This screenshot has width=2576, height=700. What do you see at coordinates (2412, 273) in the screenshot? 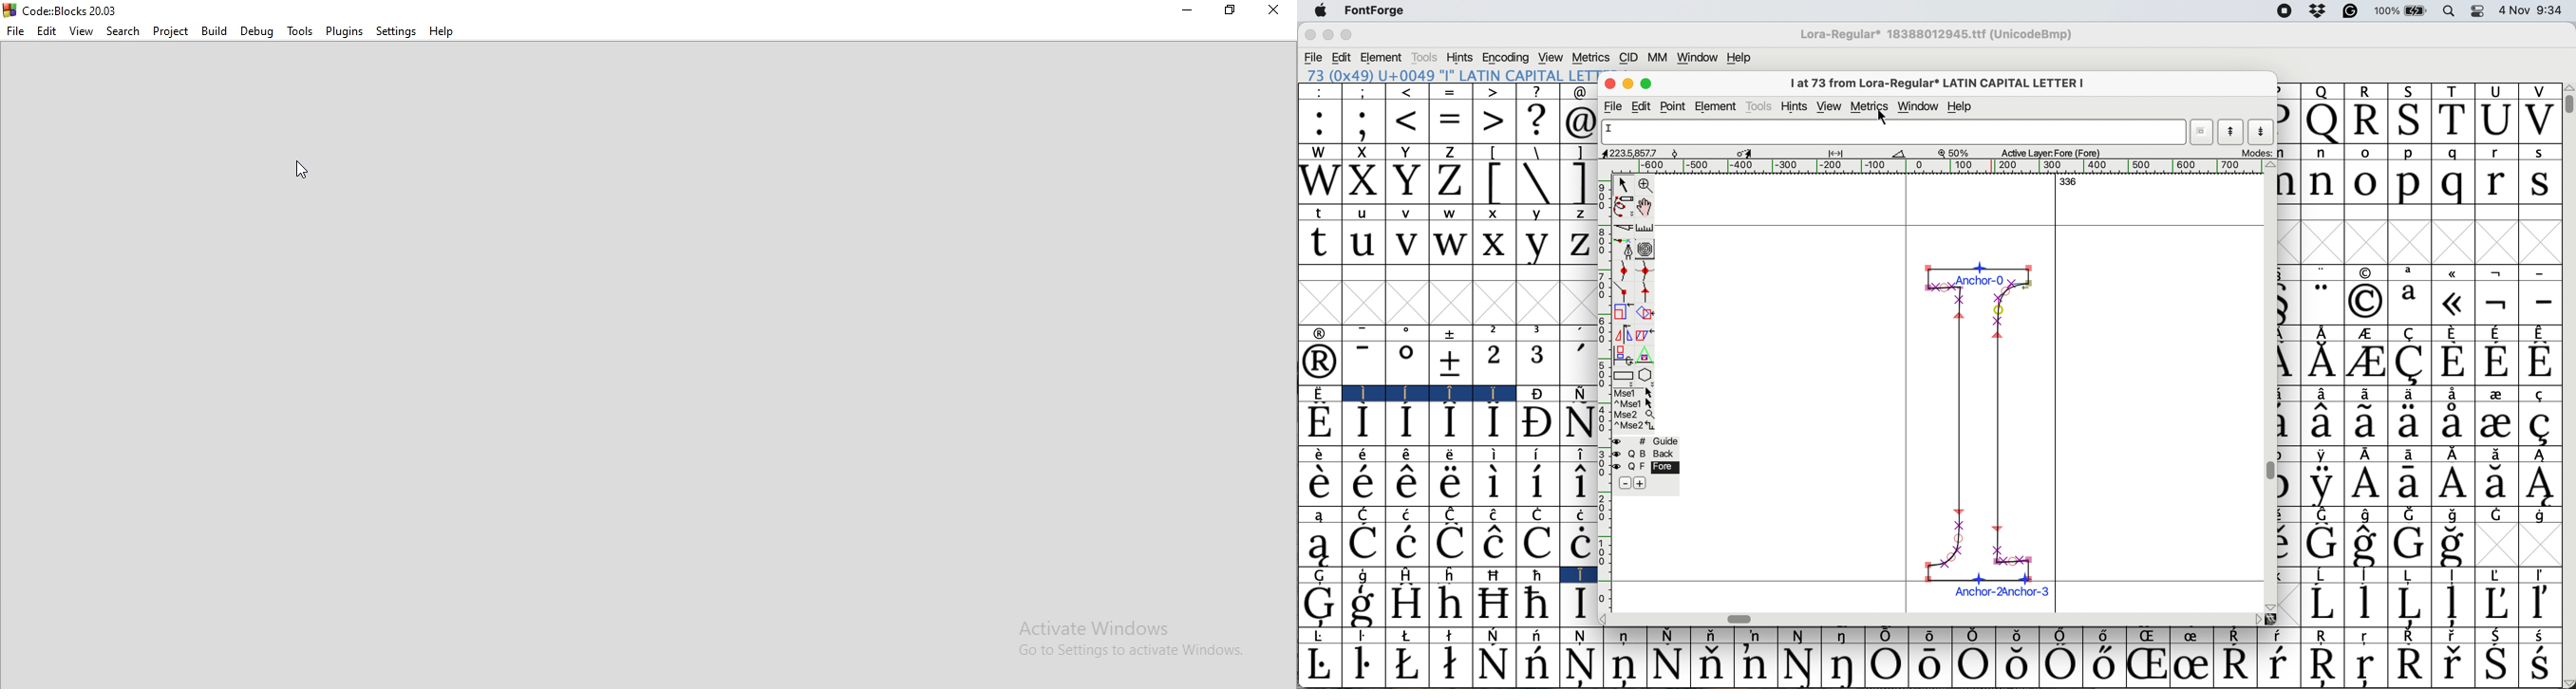
I see `a` at bounding box center [2412, 273].